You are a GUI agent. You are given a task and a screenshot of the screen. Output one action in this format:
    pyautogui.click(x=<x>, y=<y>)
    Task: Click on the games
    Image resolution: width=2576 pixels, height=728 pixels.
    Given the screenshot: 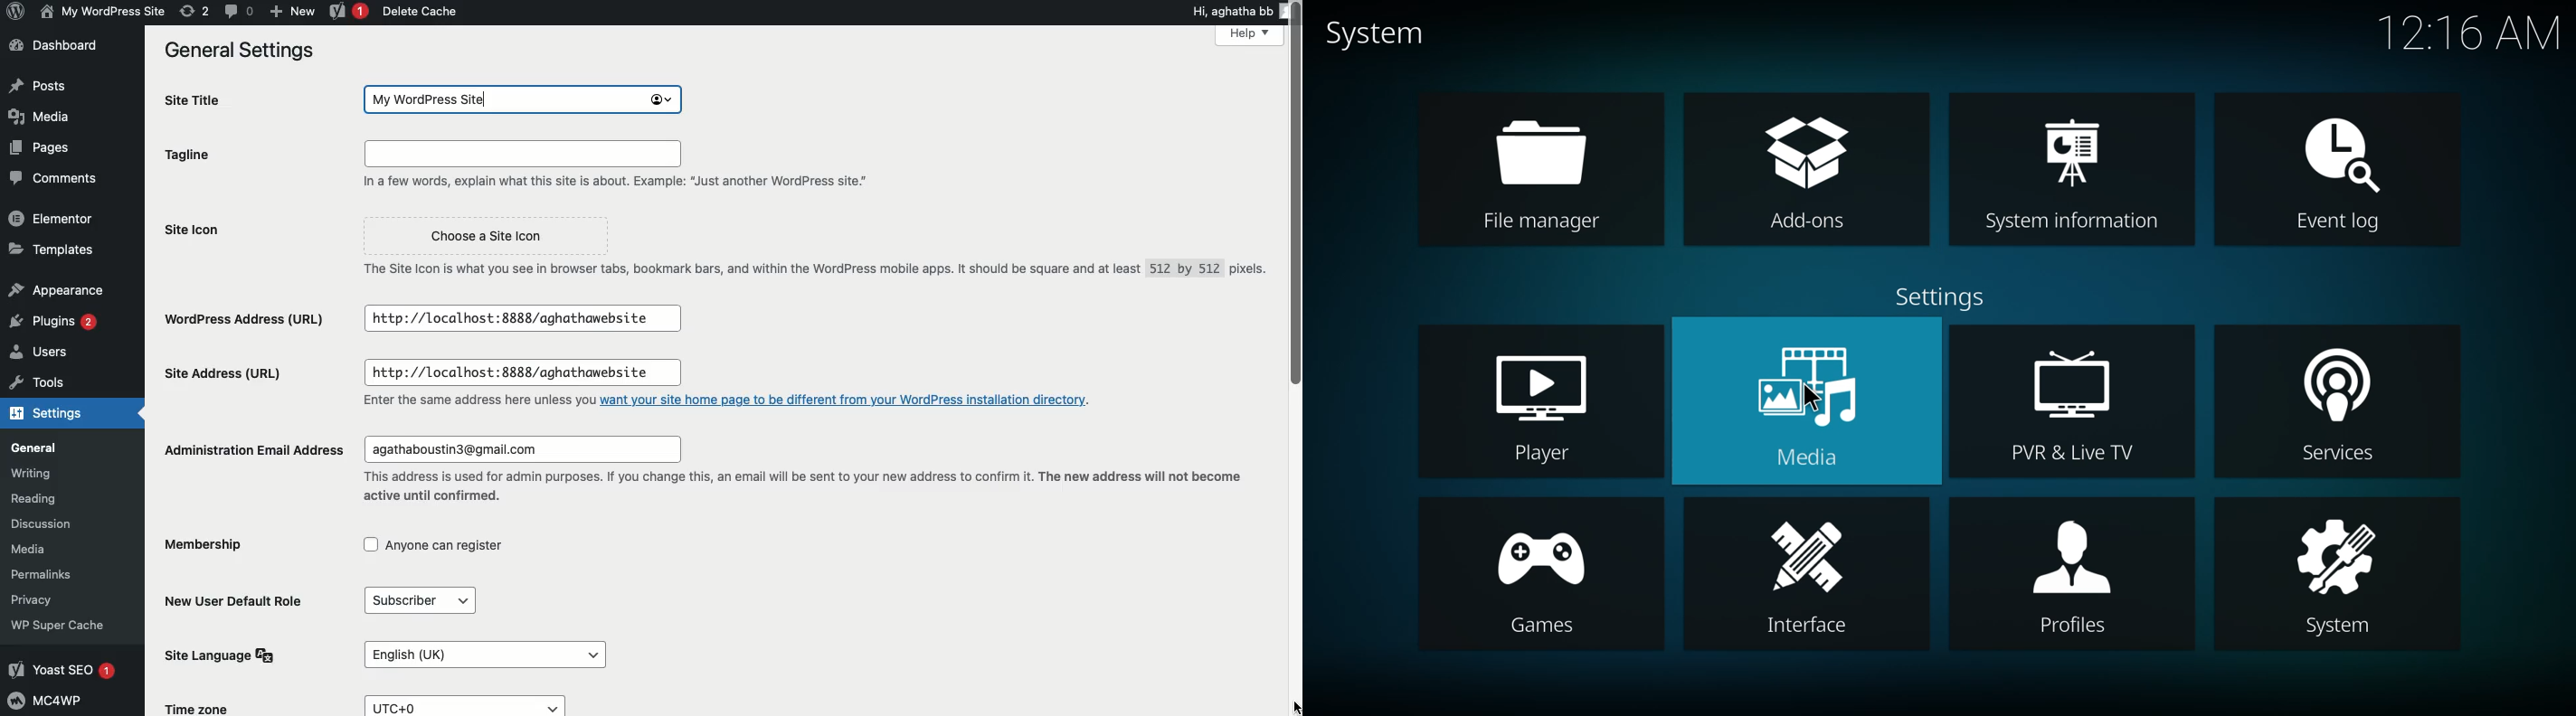 What is the action you would take?
    pyautogui.click(x=1541, y=558)
    